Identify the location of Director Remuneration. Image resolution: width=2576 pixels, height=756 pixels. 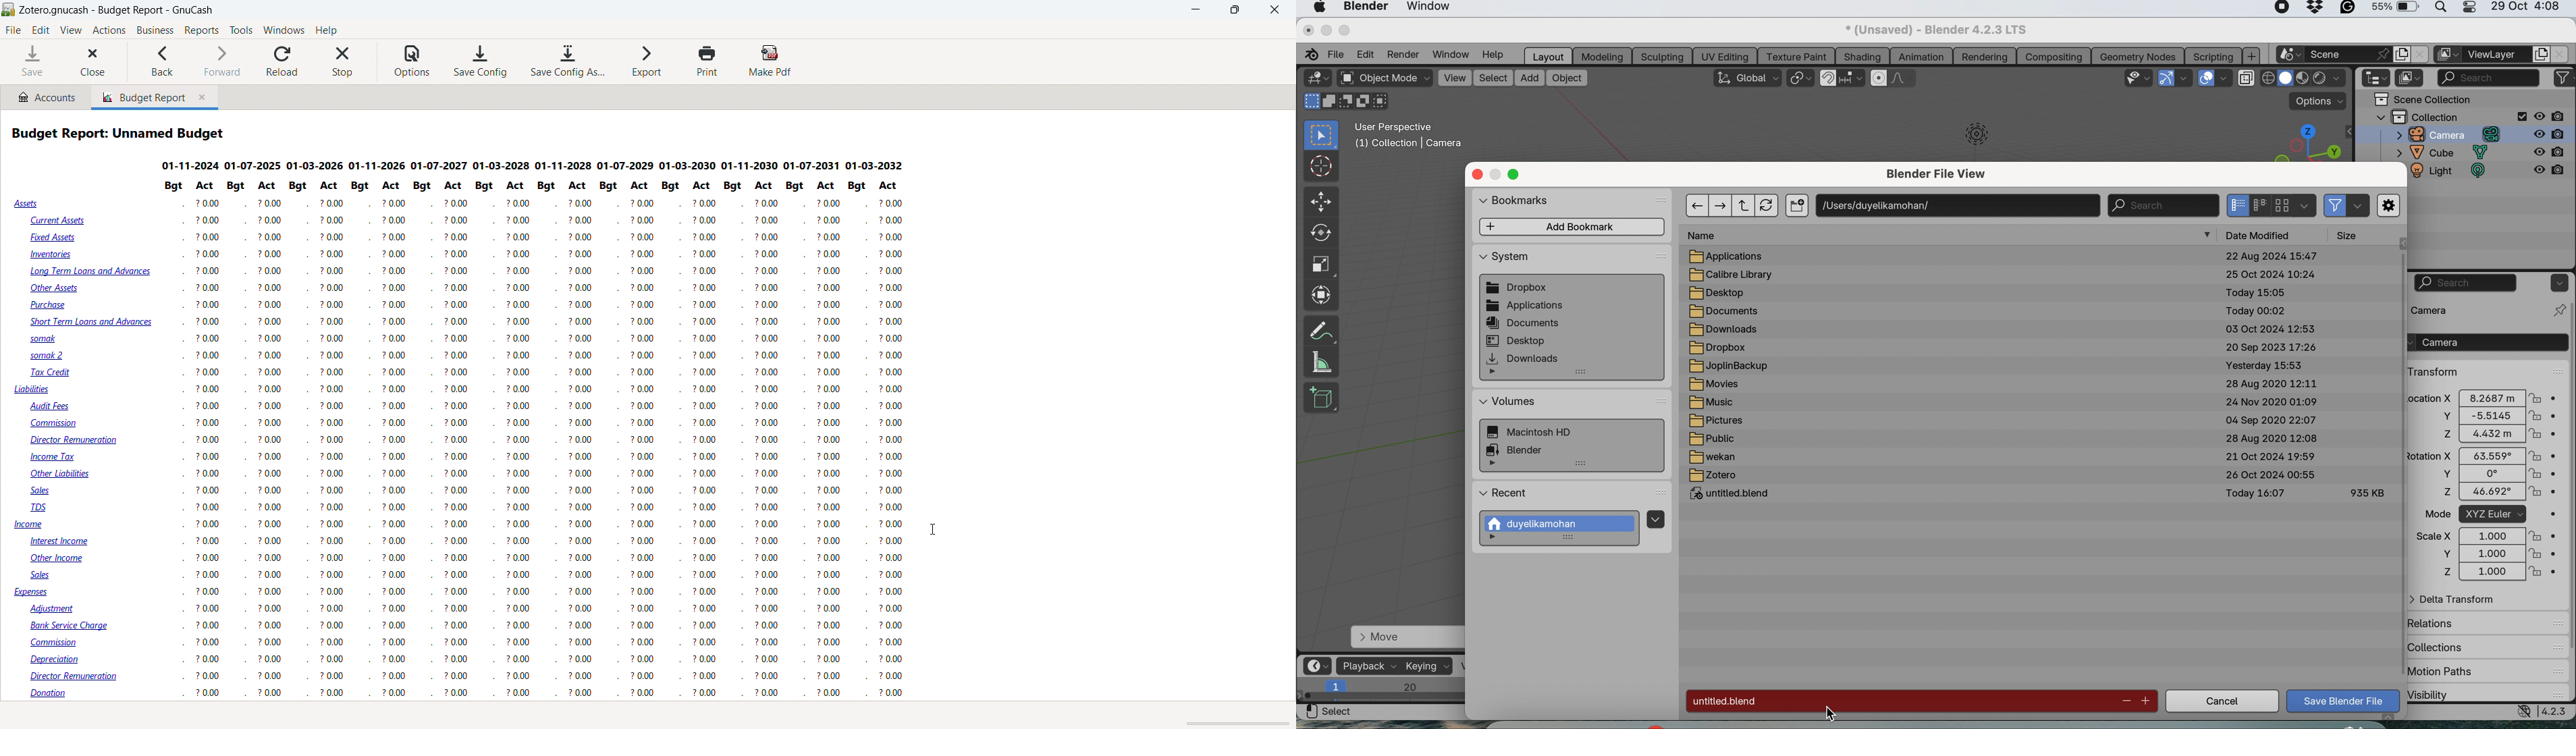
(75, 441).